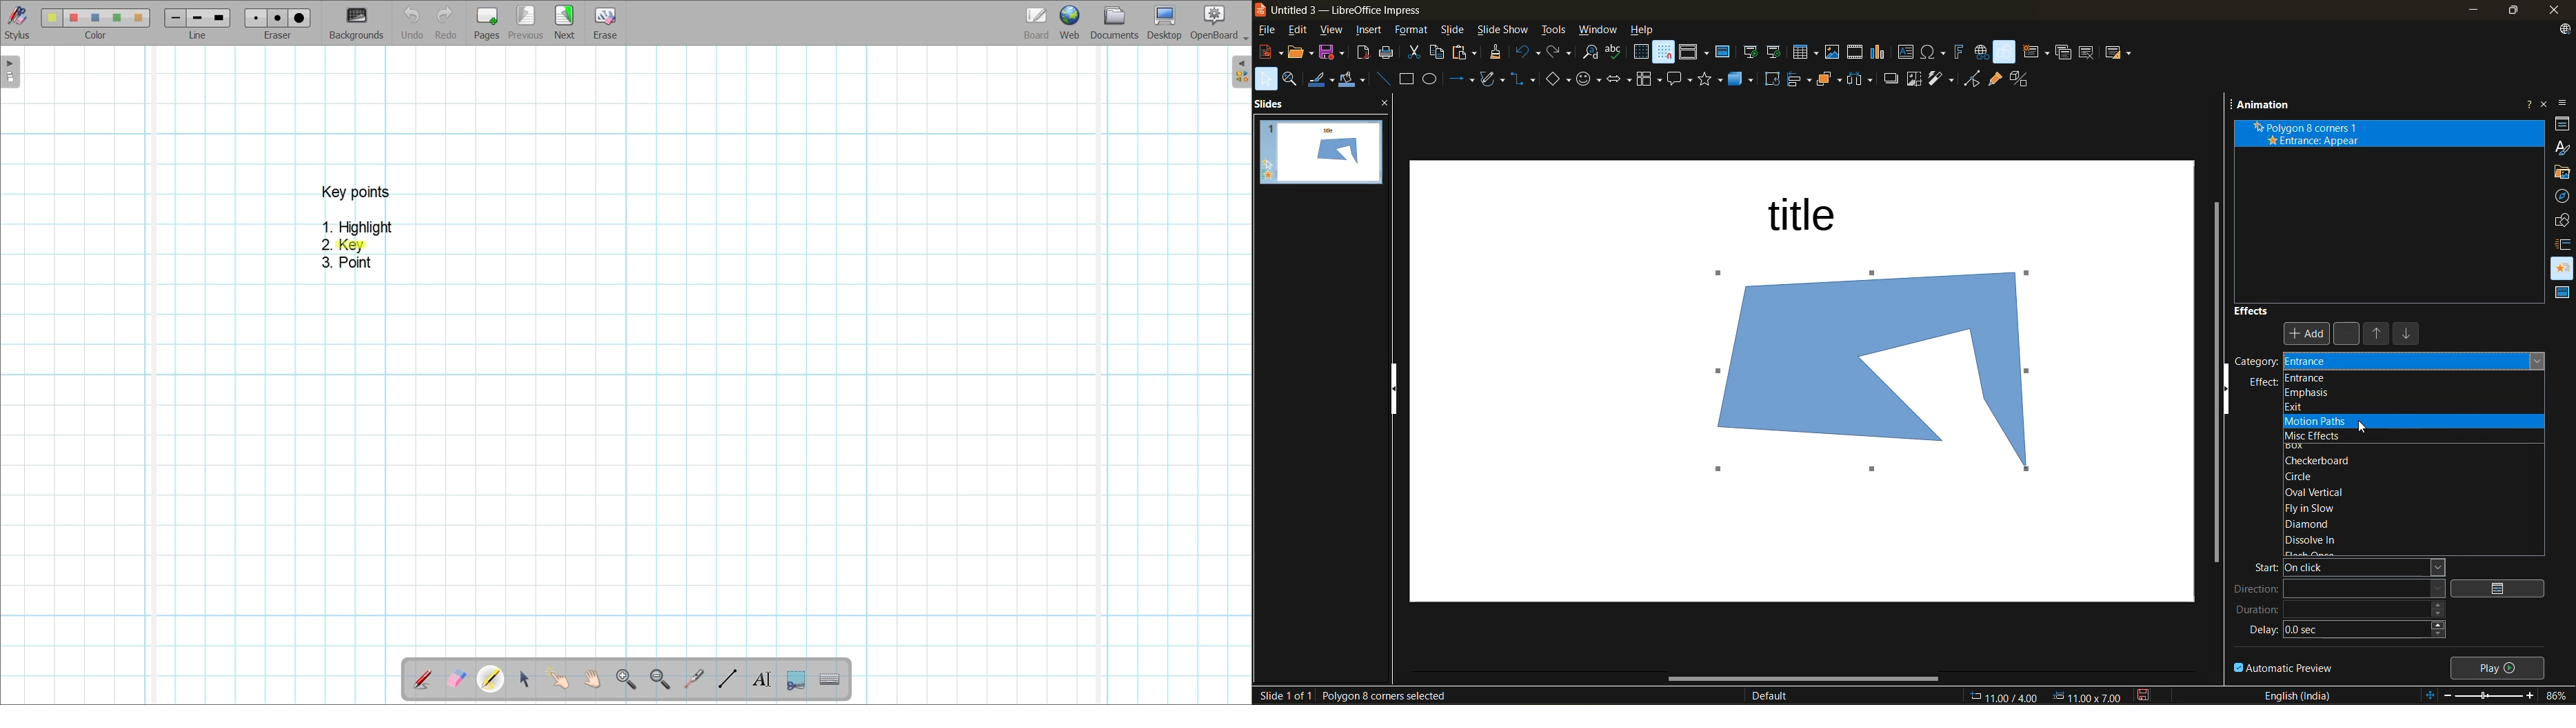 The height and width of the screenshot is (728, 2576). Describe the element at coordinates (2501, 588) in the screenshot. I see `options` at that location.